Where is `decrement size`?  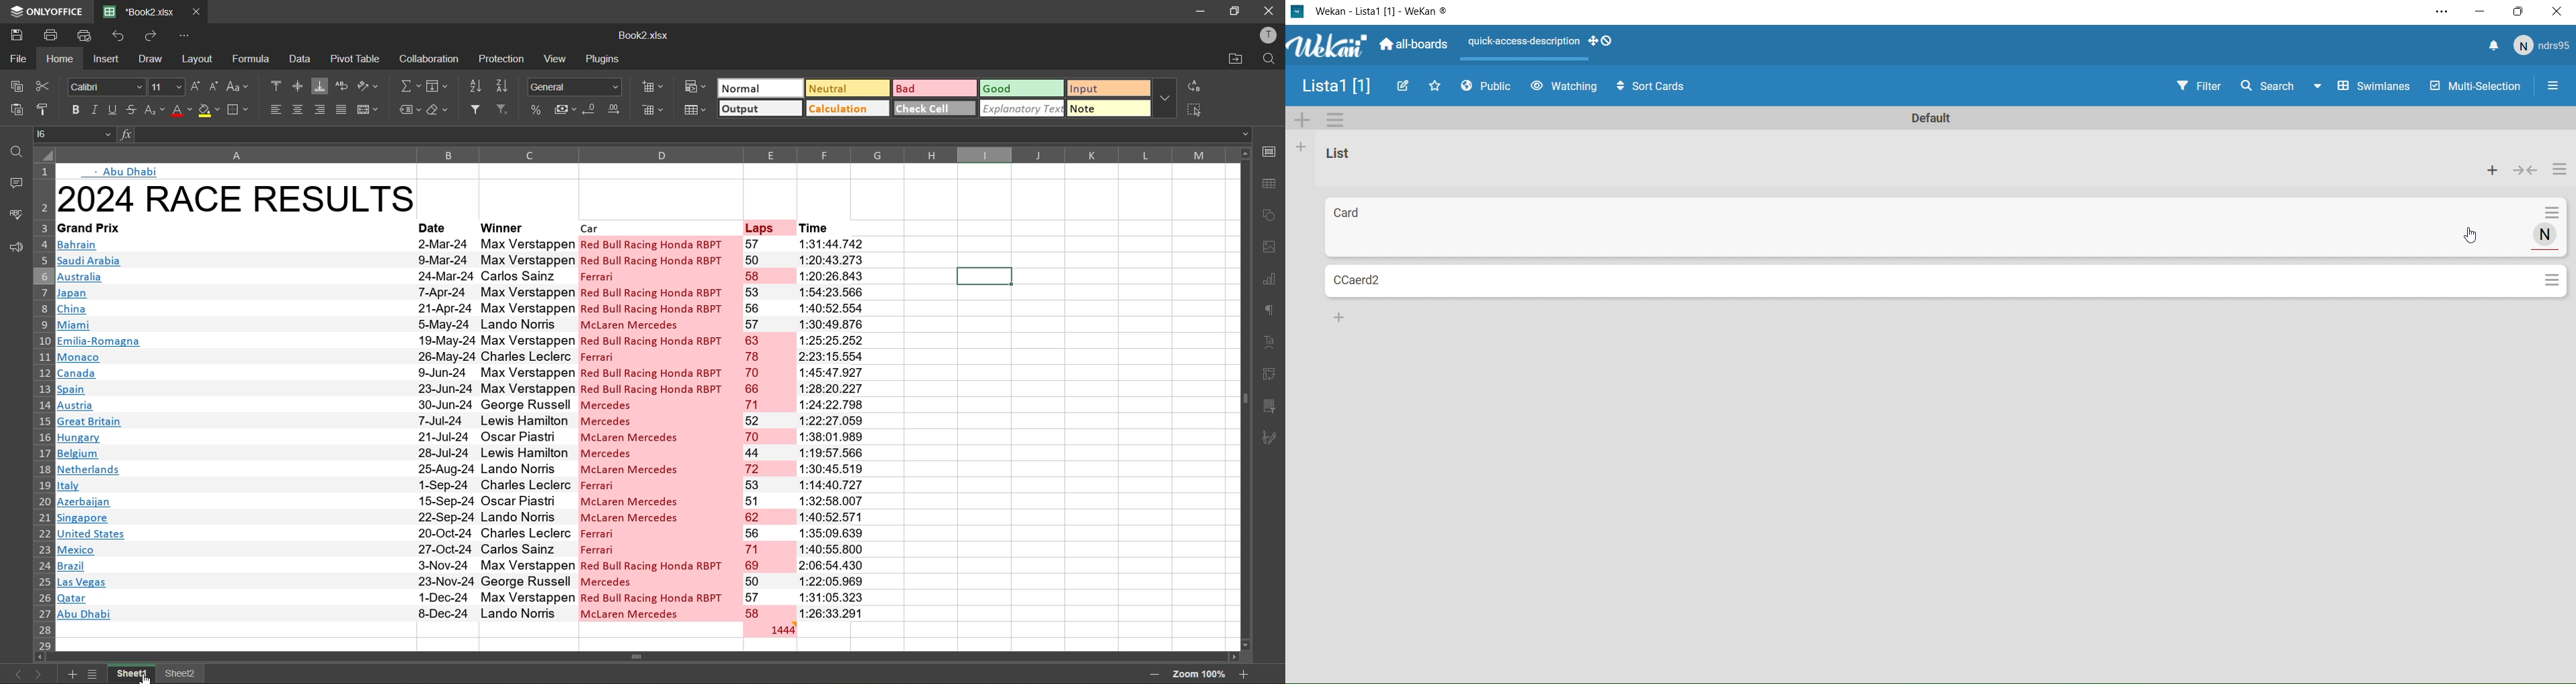 decrement size is located at coordinates (216, 89).